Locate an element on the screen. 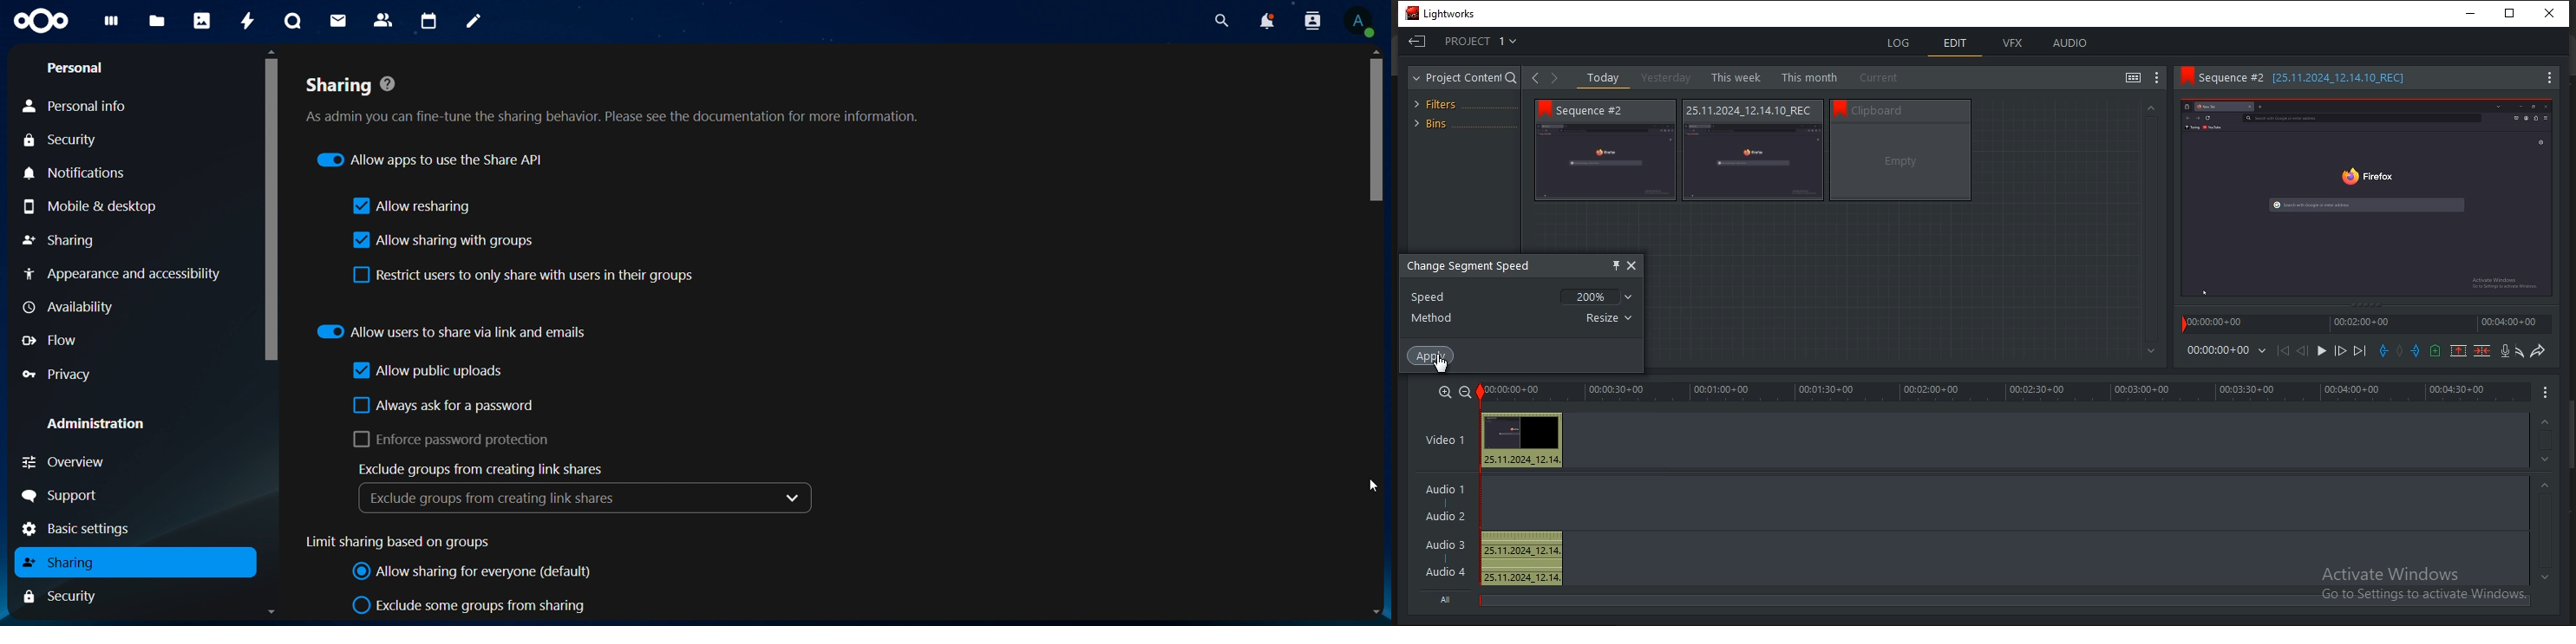 The image size is (2576, 644). enforce password protectionn is located at coordinates (449, 438).